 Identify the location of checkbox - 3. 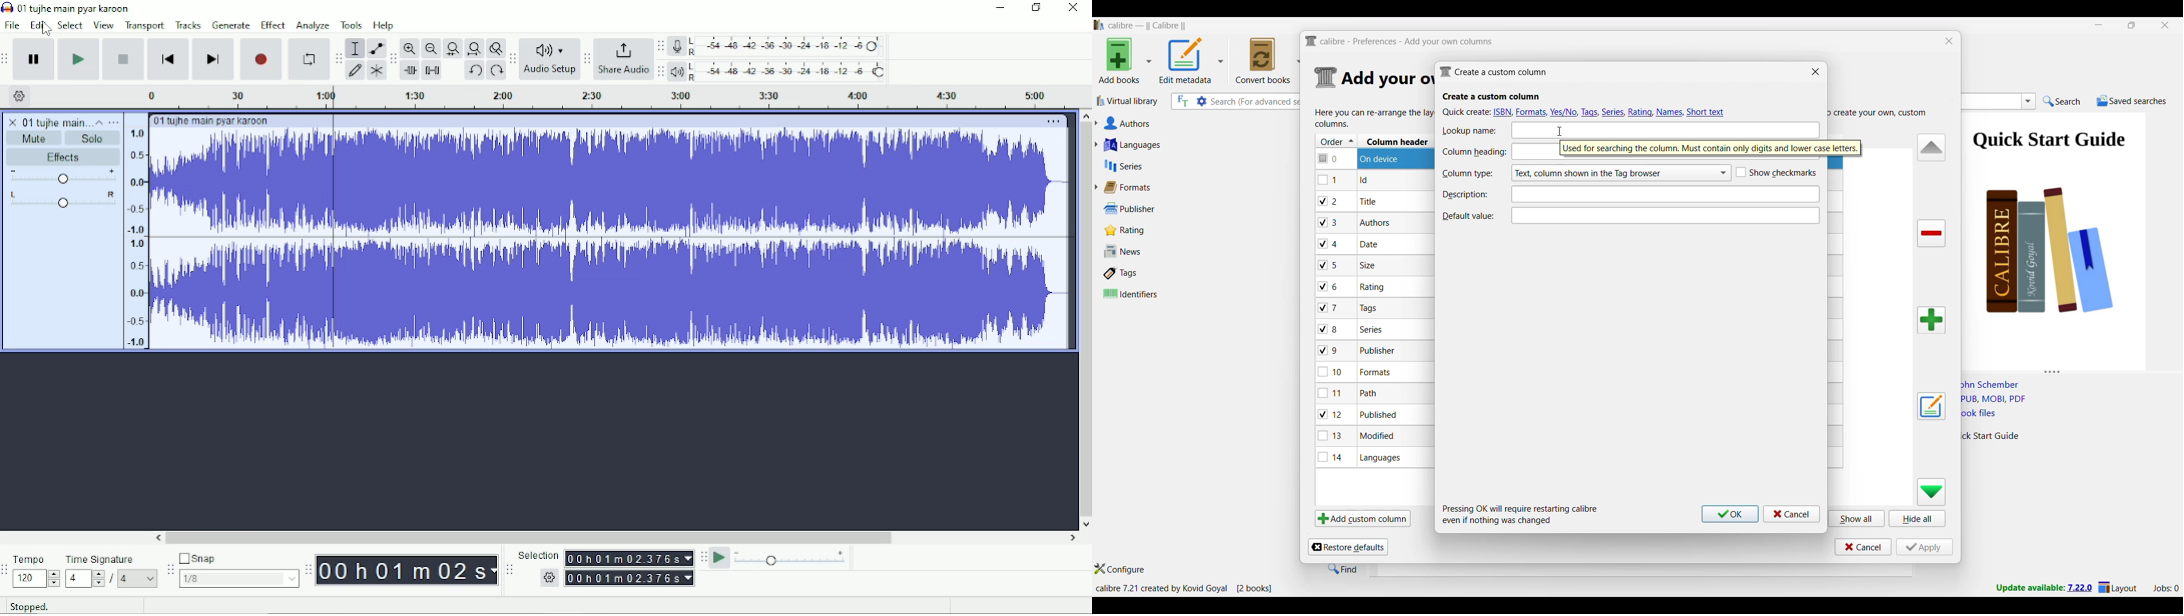
(1329, 223).